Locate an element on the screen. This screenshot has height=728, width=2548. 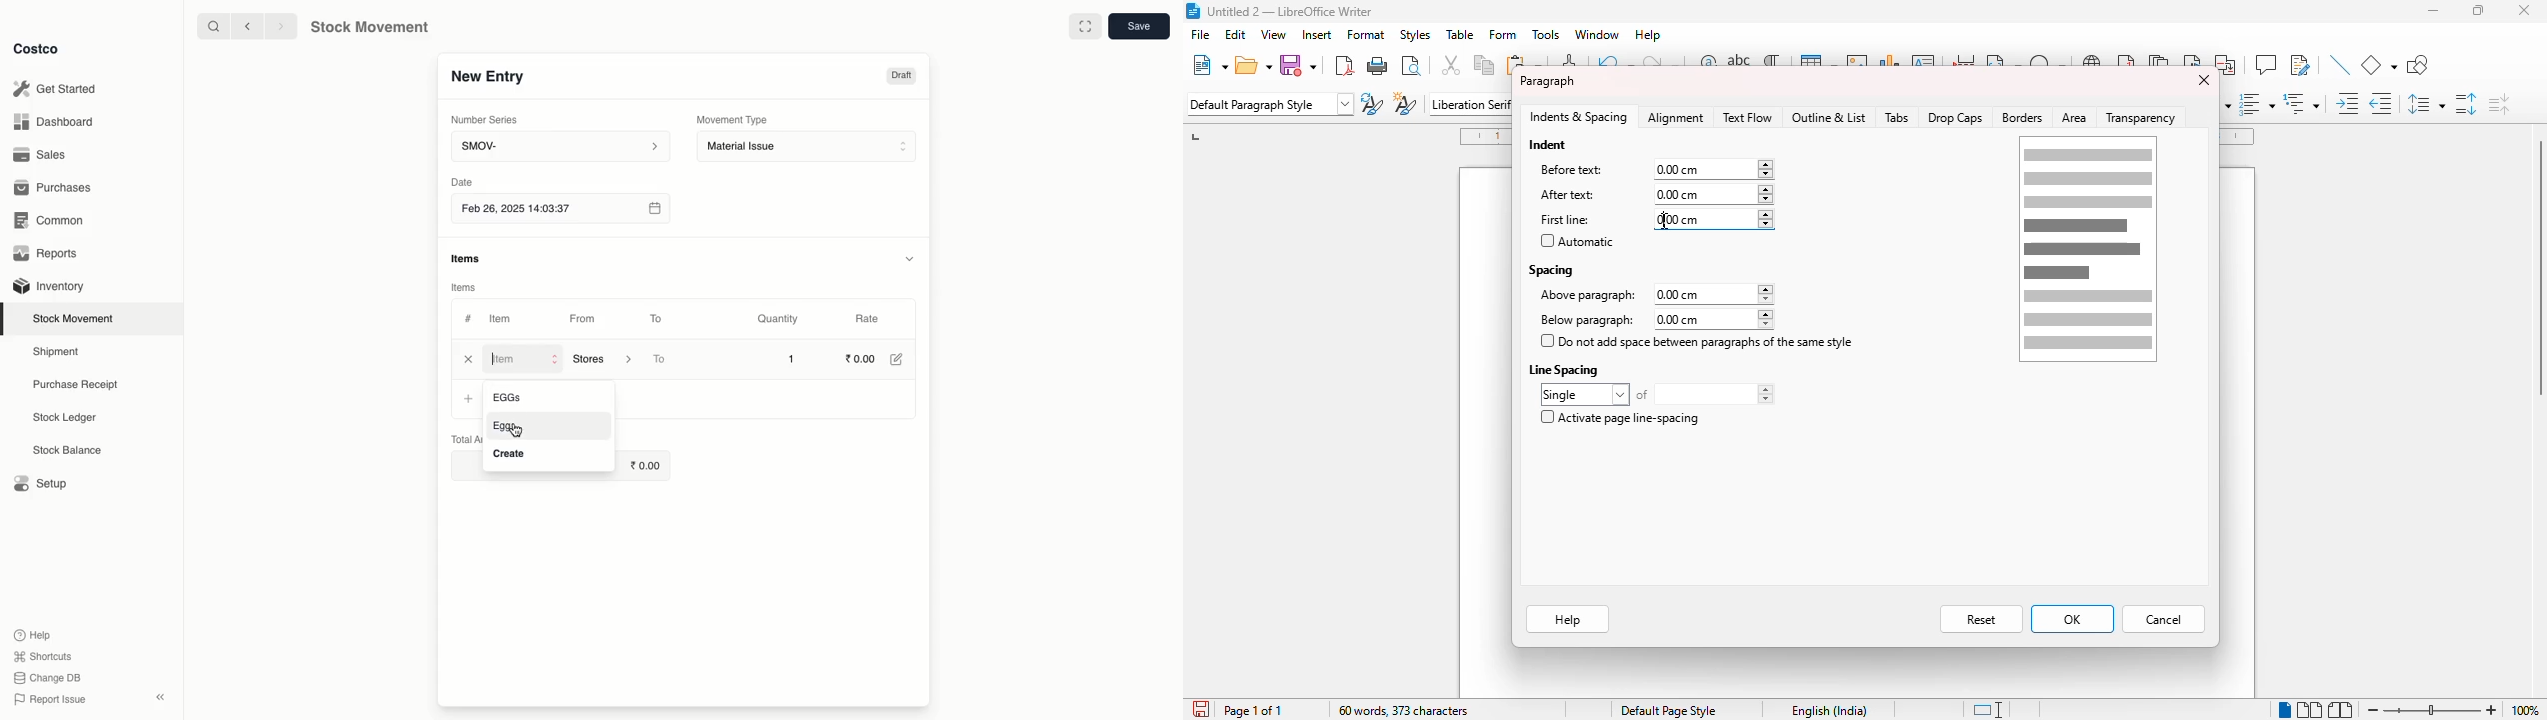
Date is located at coordinates (461, 182).